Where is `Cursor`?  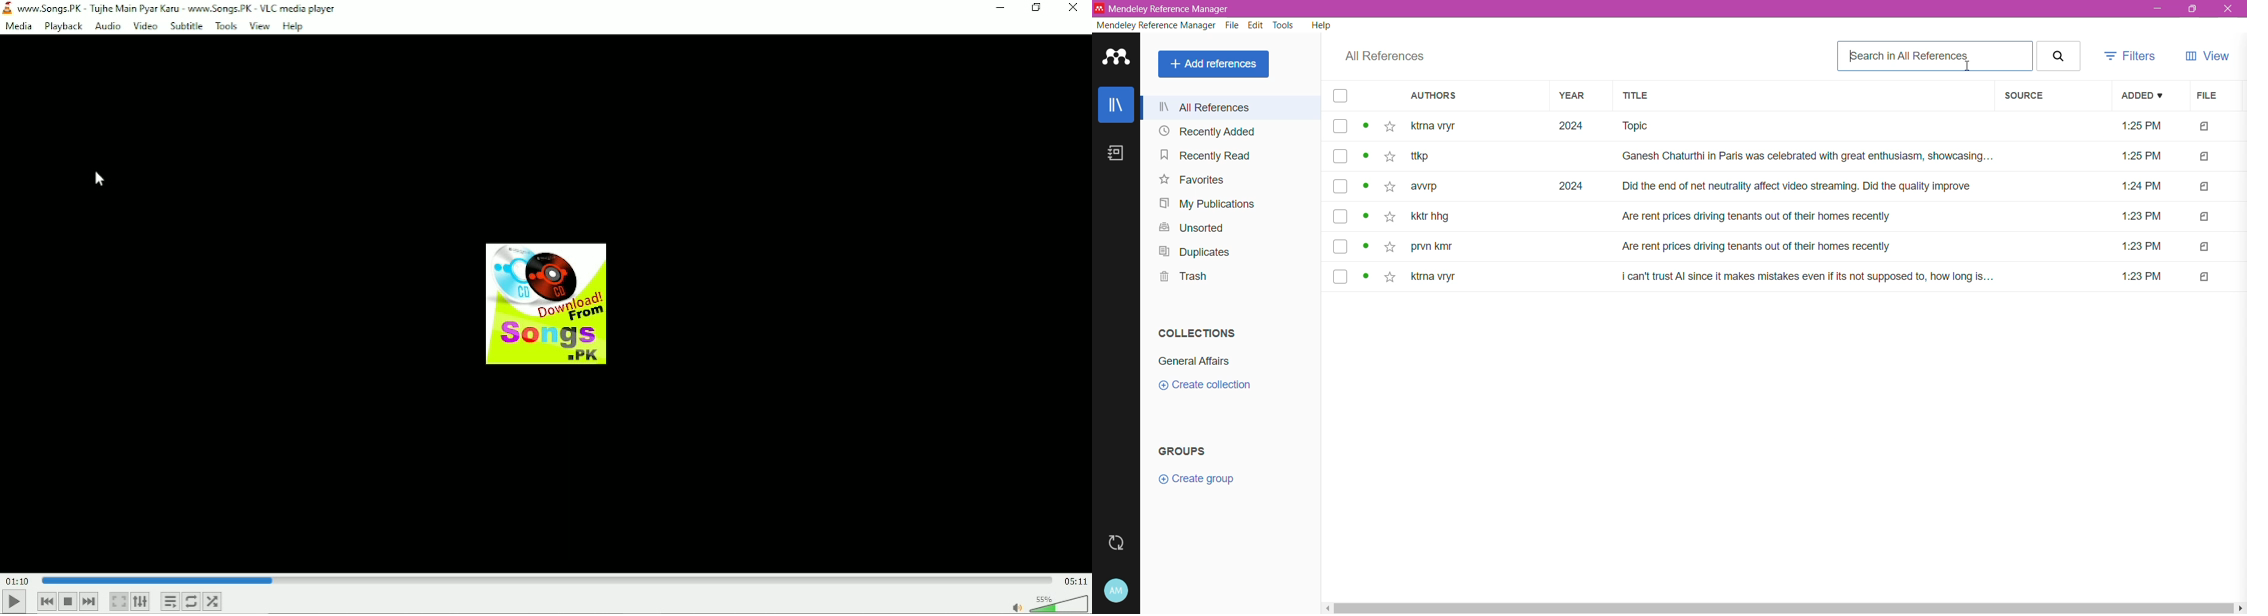
Cursor is located at coordinates (98, 179).